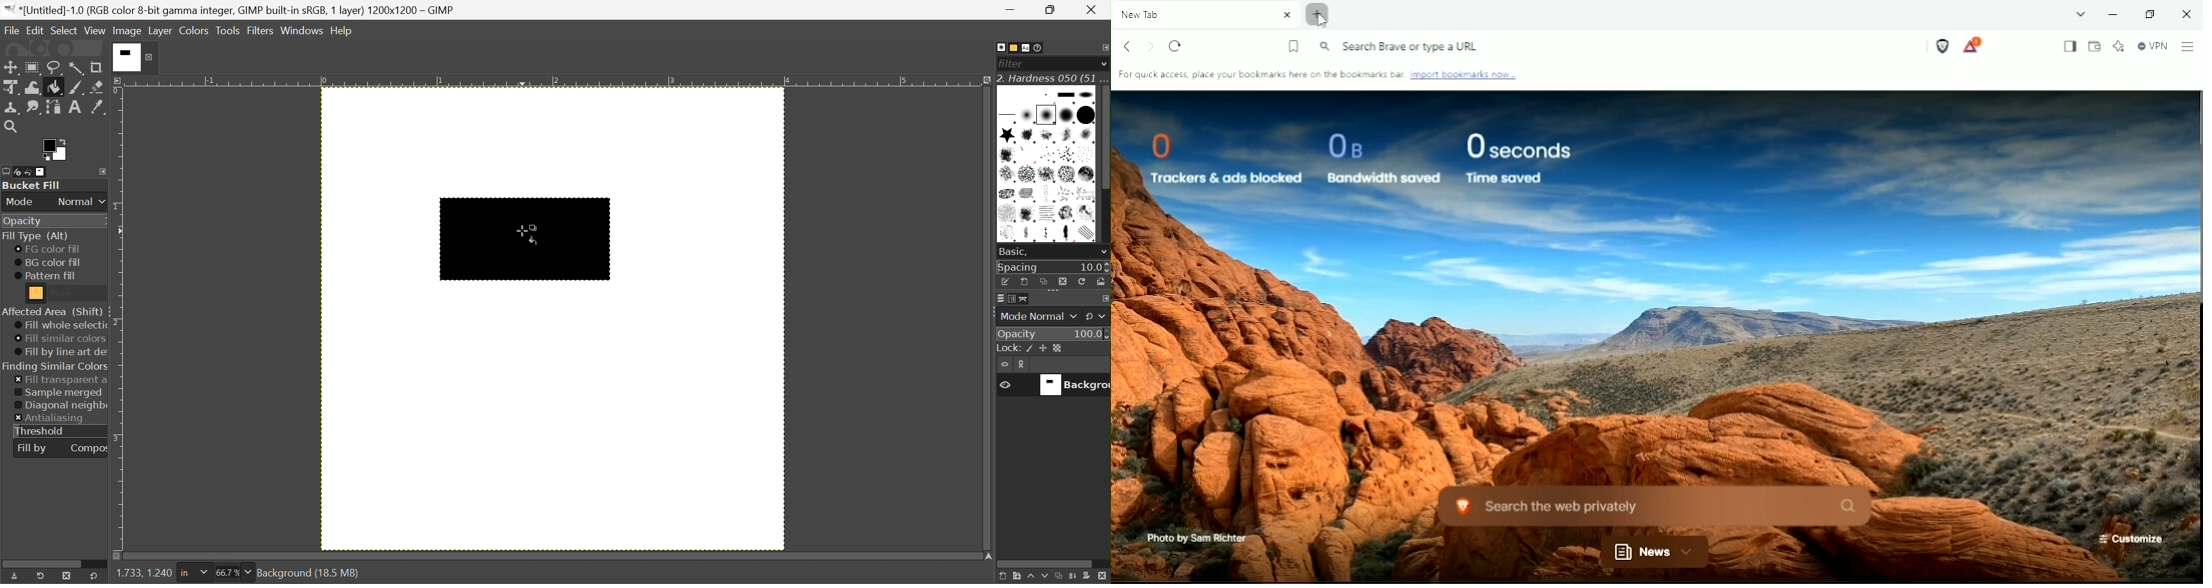 The width and height of the screenshot is (2212, 588). I want to click on Windows, so click(301, 32).